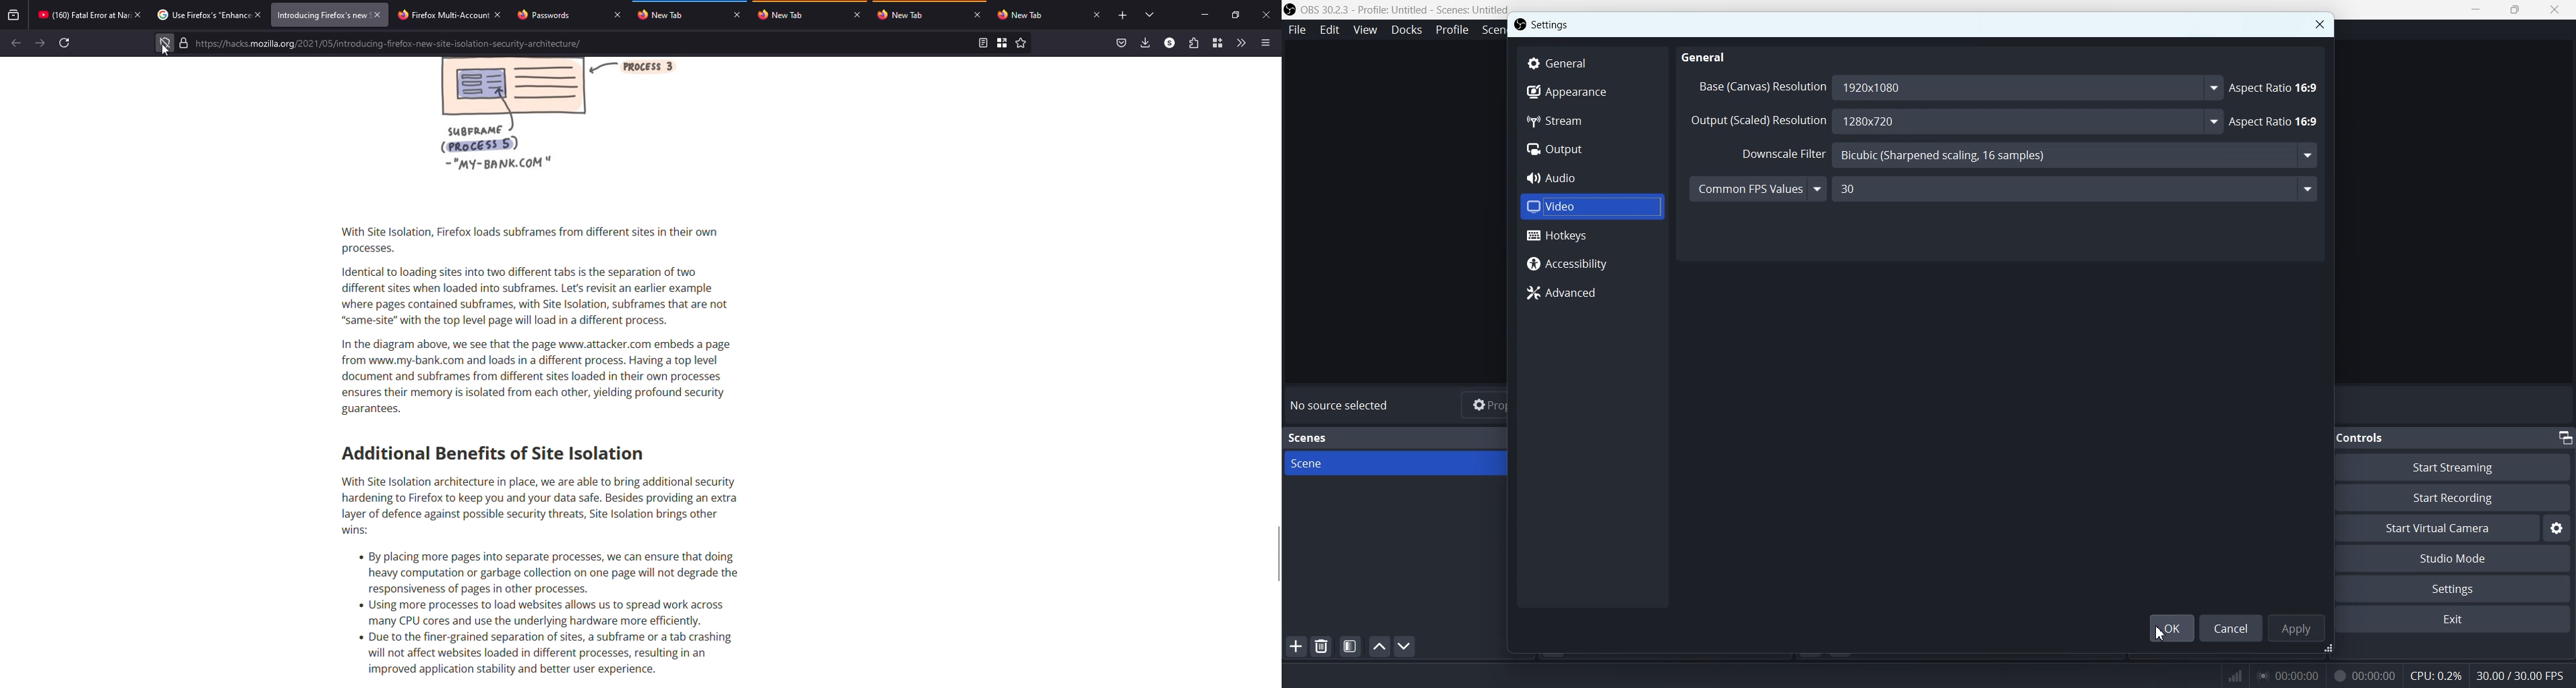 The height and width of the screenshot is (700, 2576). What do you see at coordinates (1266, 42) in the screenshot?
I see `menu` at bounding box center [1266, 42].